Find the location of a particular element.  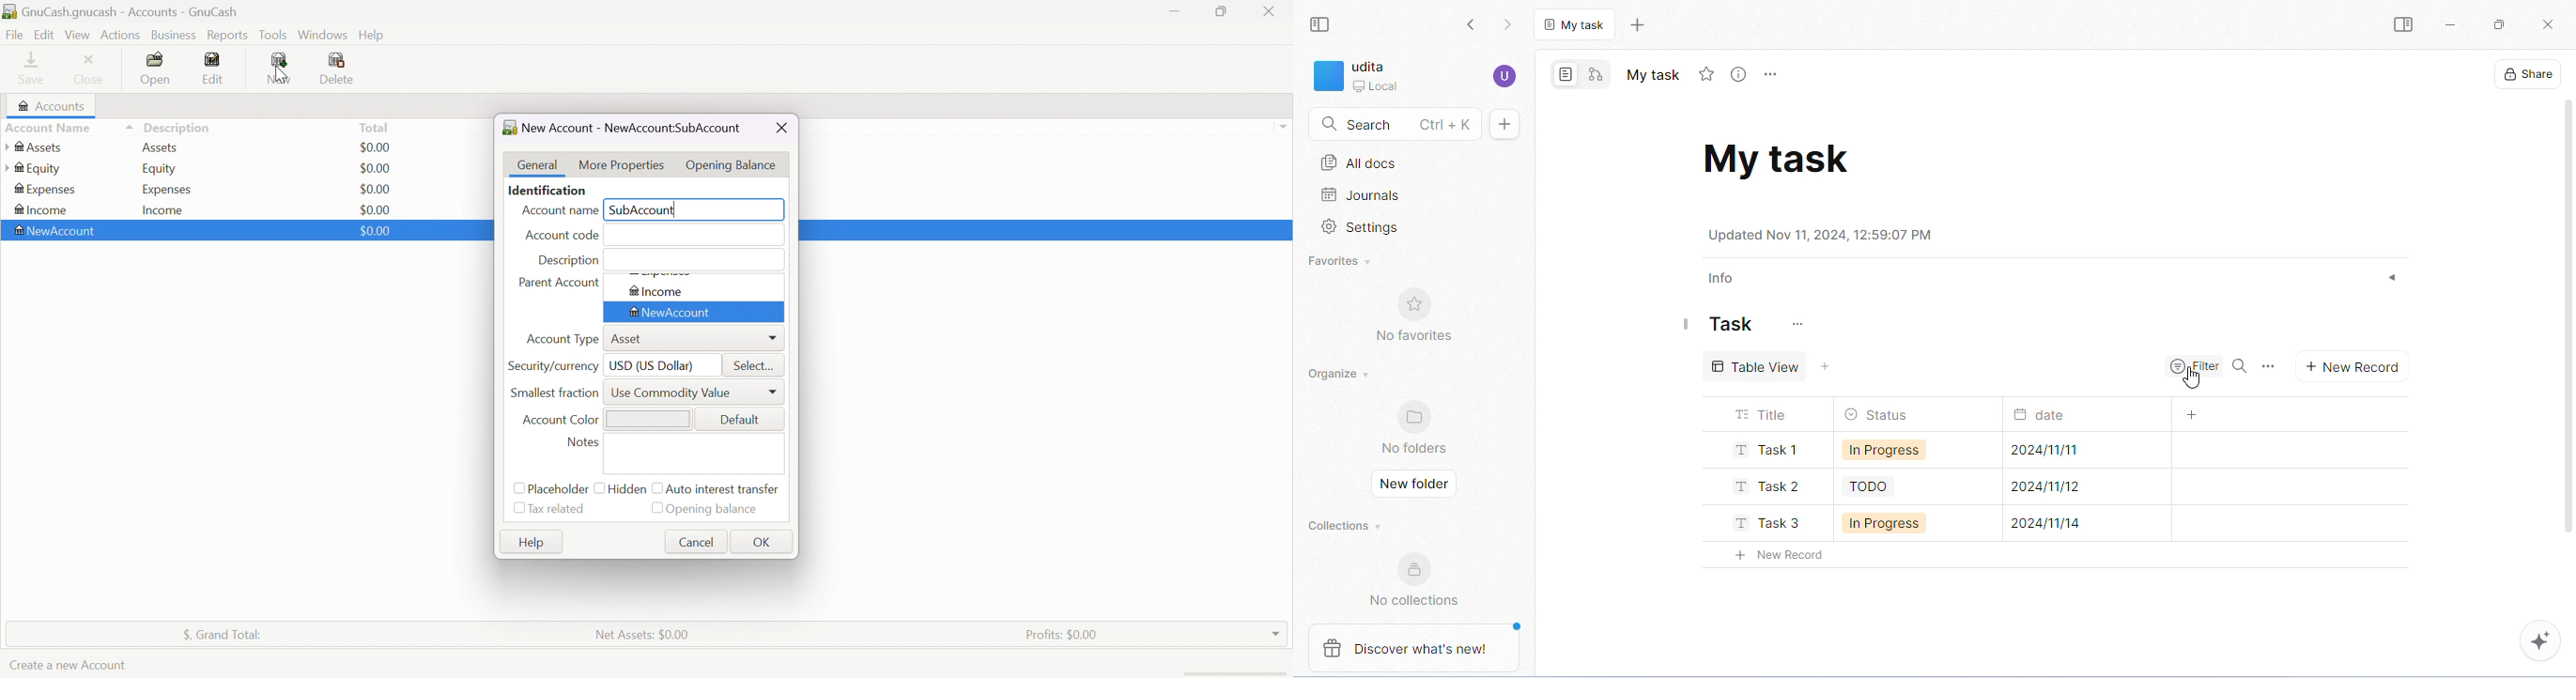

go back is located at coordinates (1472, 25).